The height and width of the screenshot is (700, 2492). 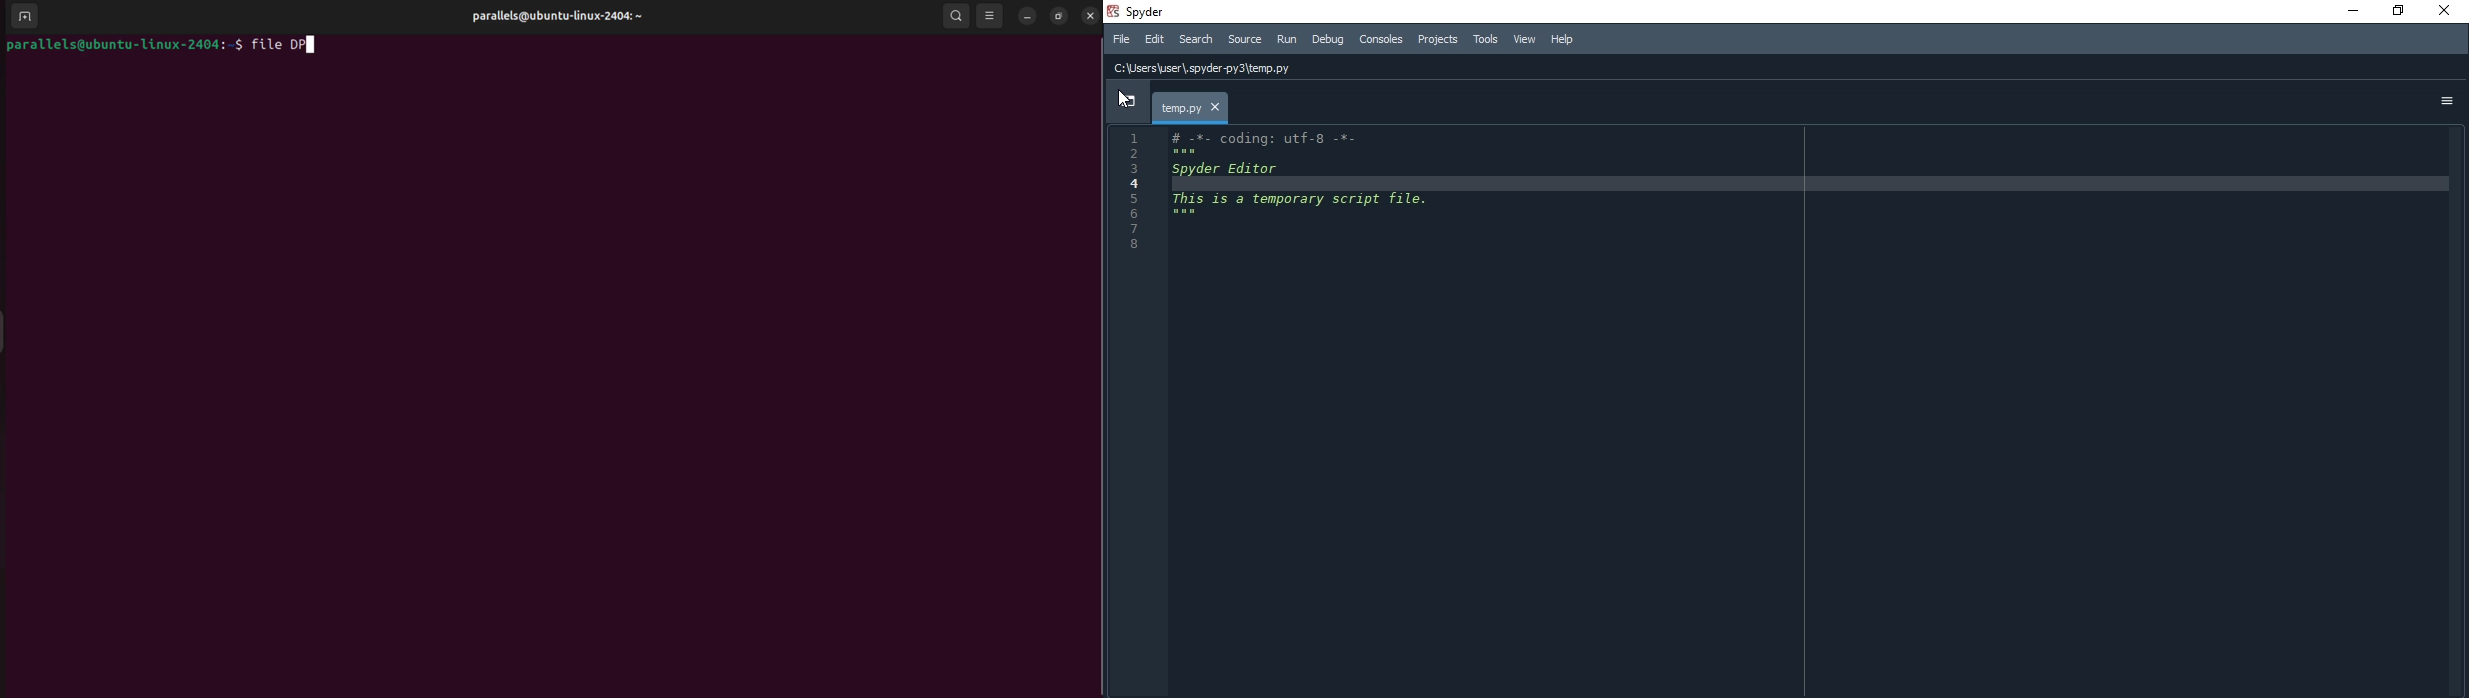 What do you see at coordinates (26, 16) in the screenshot?
I see `add terminal` at bounding box center [26, 16].